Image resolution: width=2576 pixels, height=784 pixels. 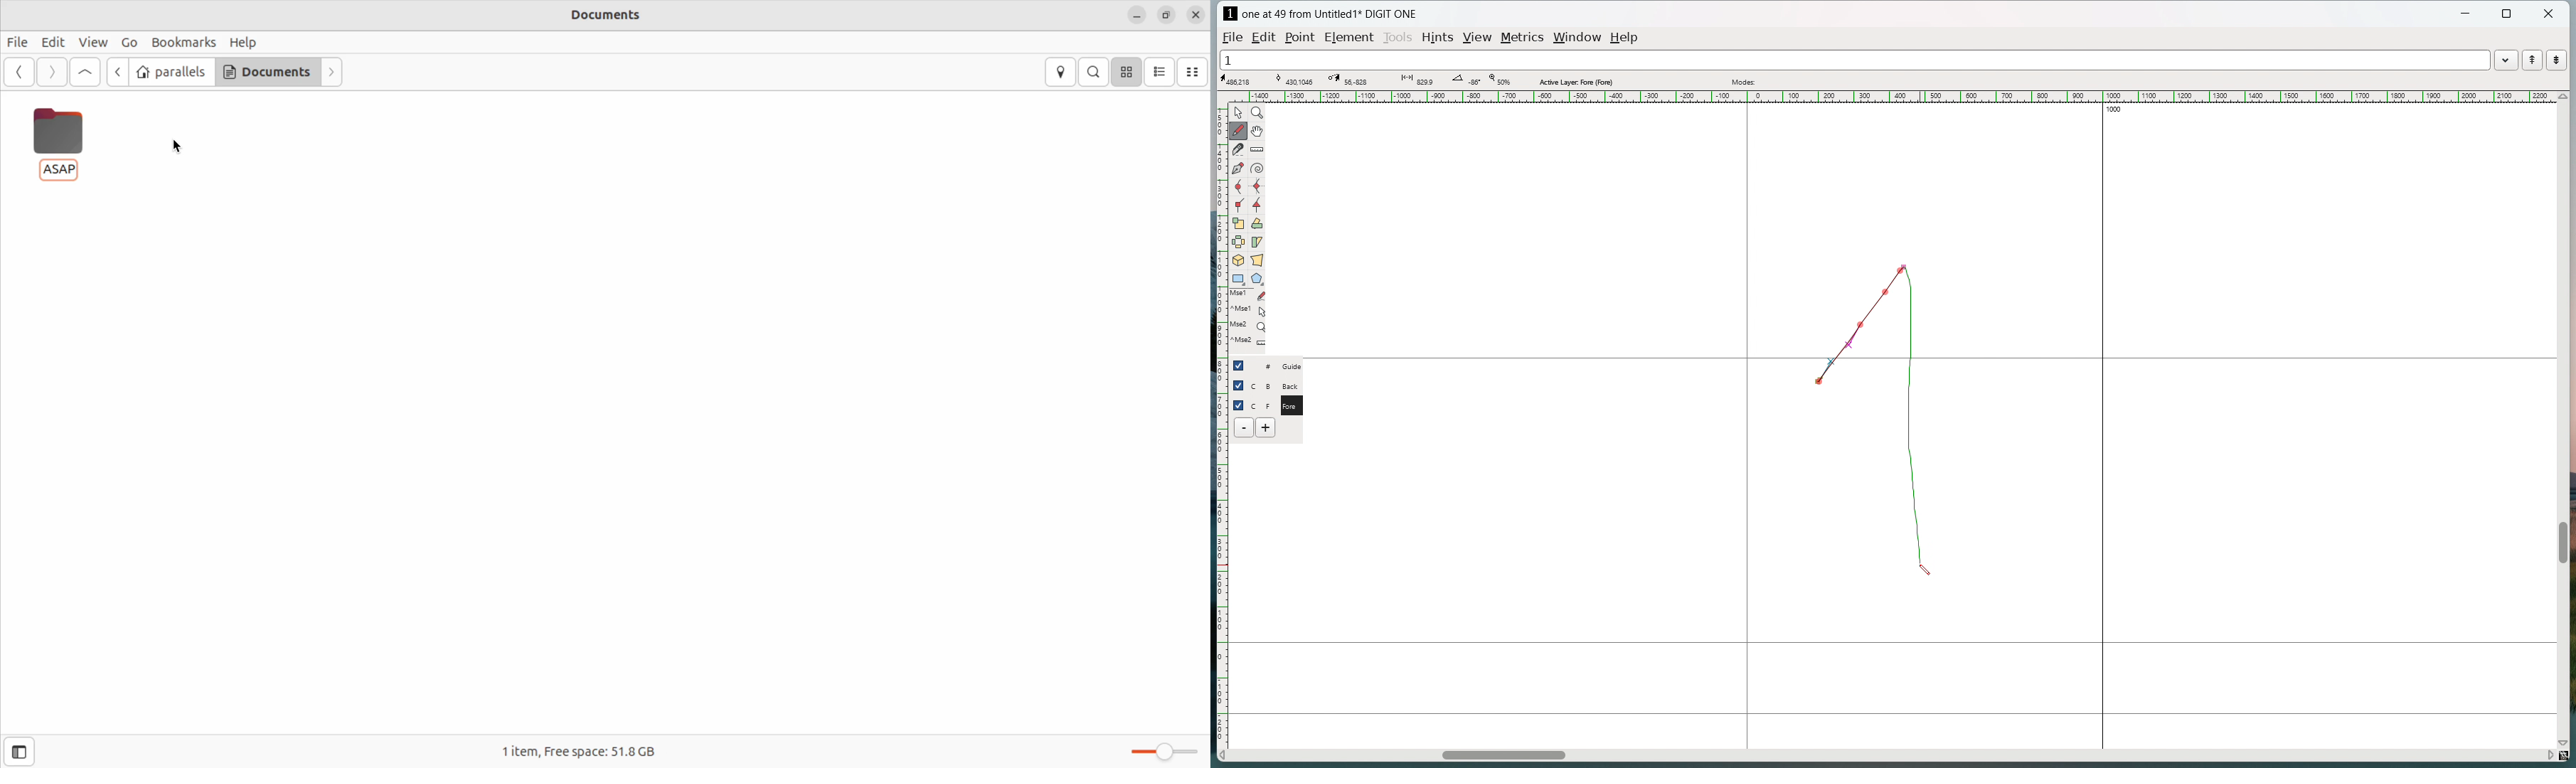 What do you see at coordinates (2567, 740) in the screenshot?
I see `scroll down` at bounding box center [2567, 740].